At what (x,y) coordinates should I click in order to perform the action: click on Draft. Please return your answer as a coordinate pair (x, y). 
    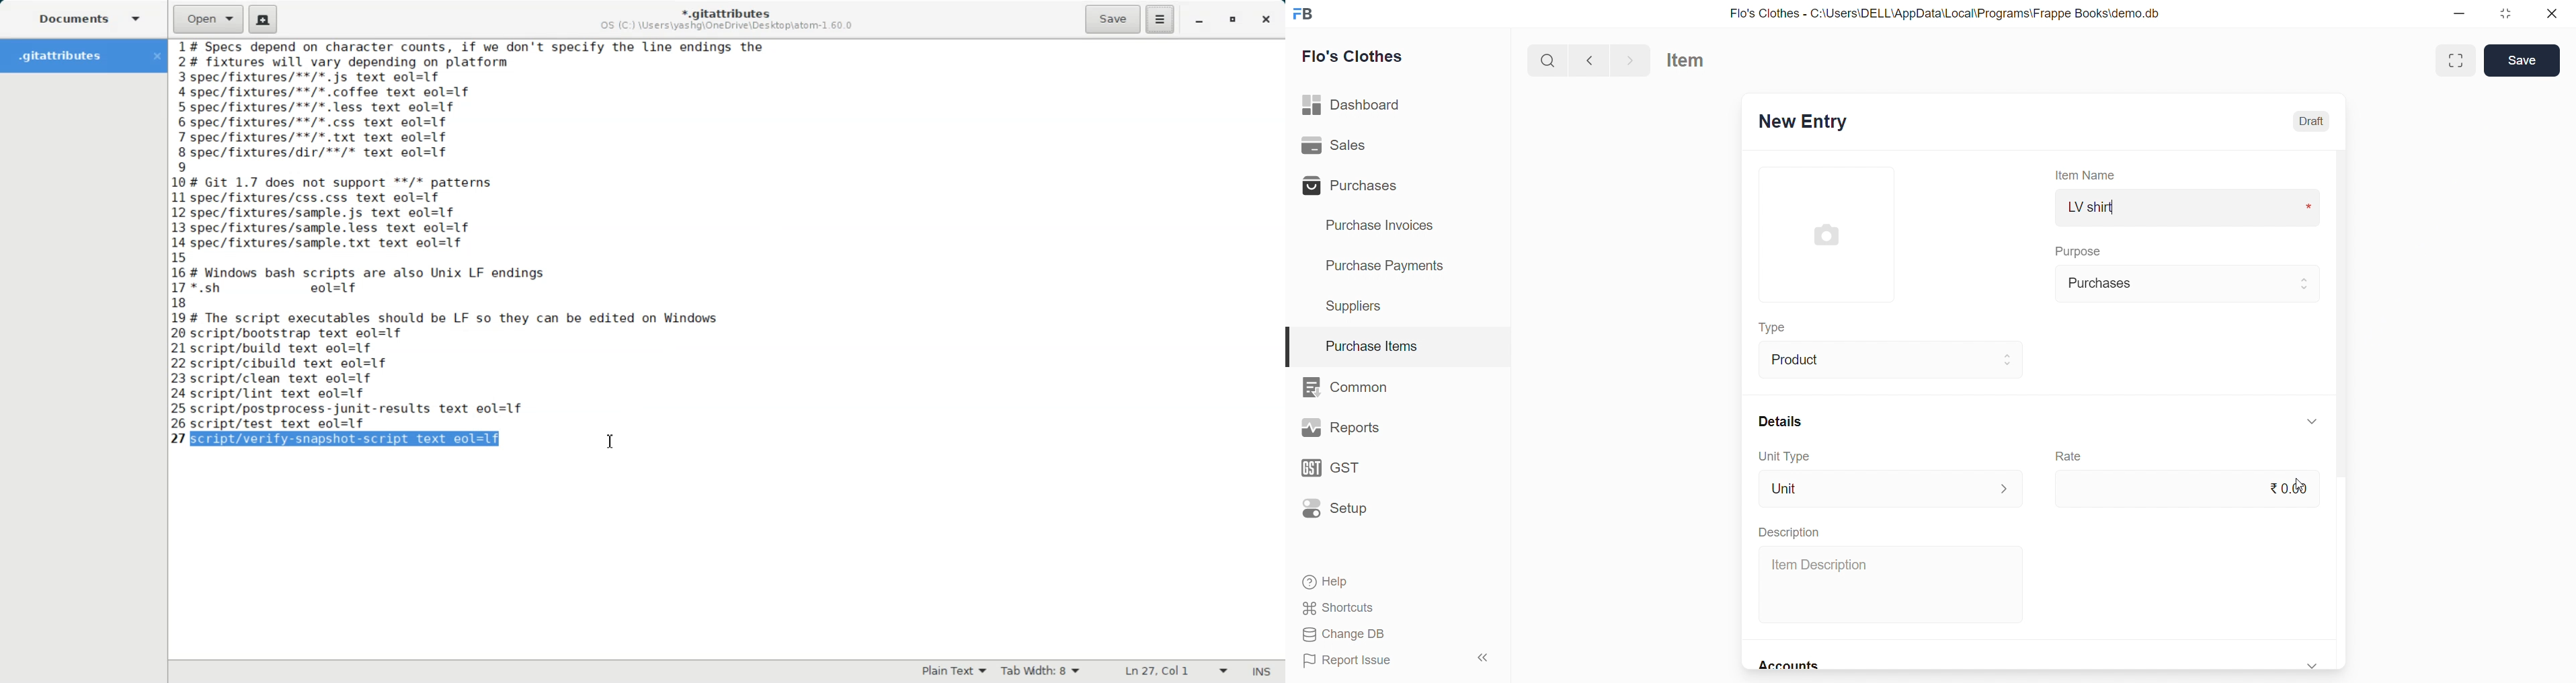
    Looking at the image, I should click on (2313, 121).